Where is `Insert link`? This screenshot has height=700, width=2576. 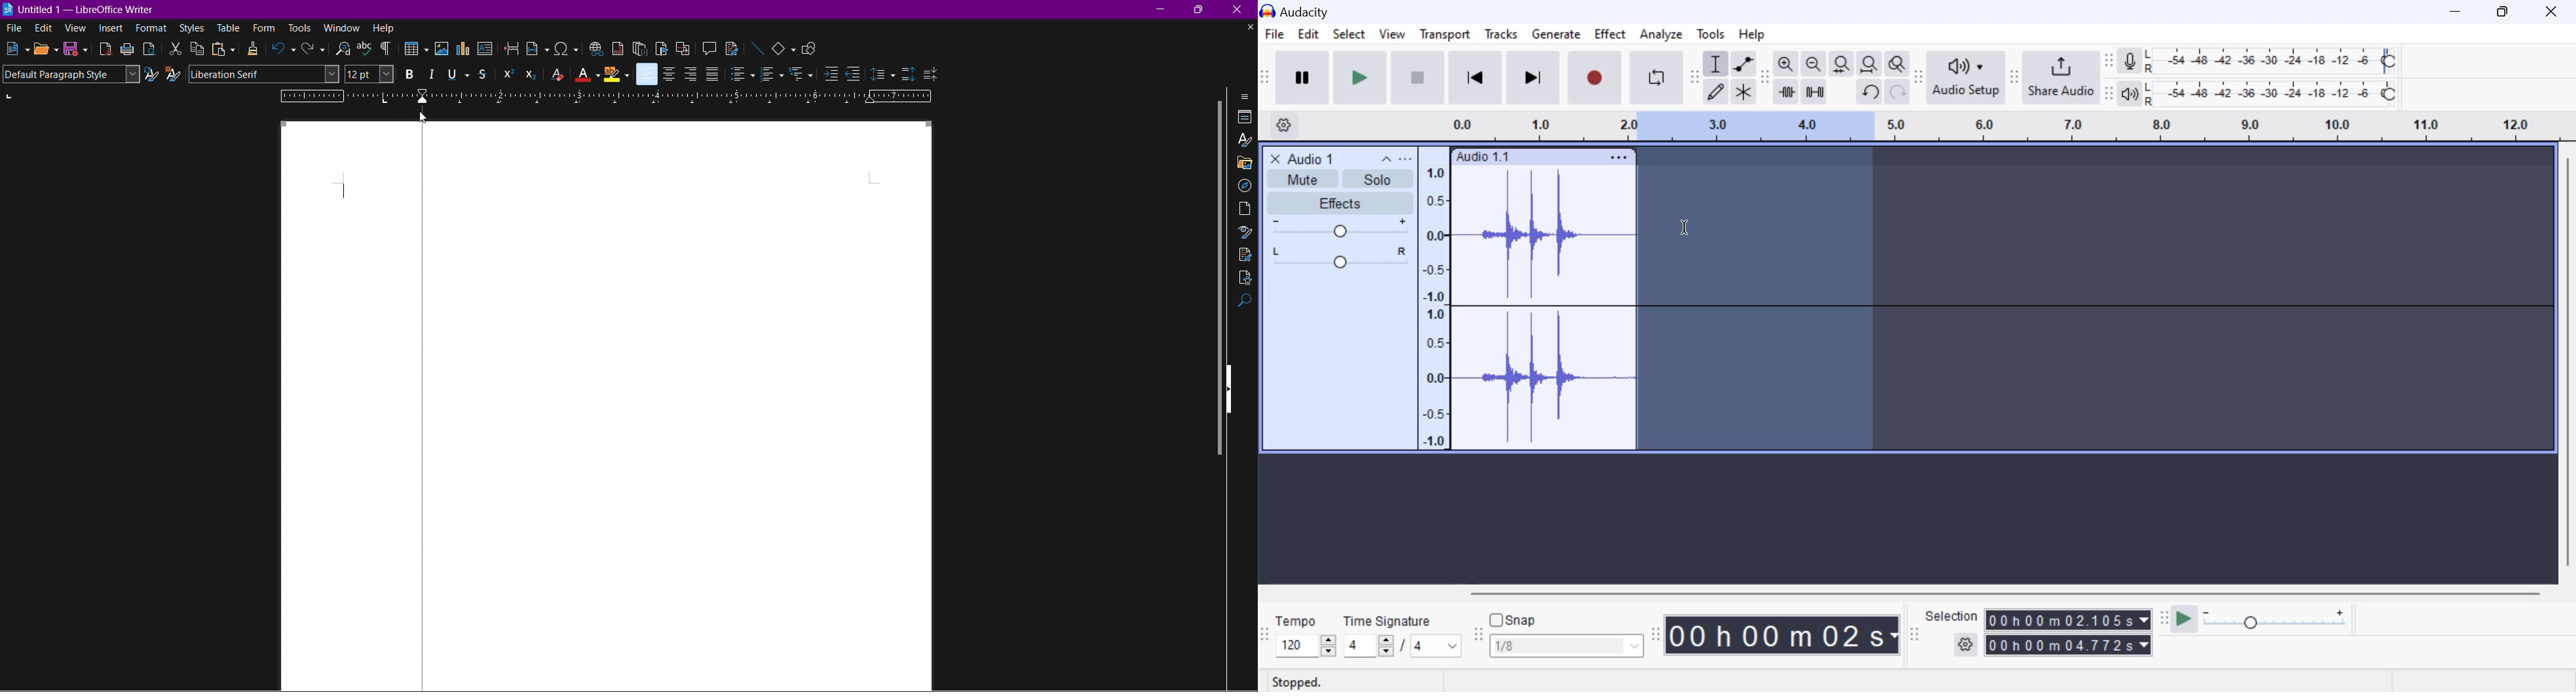 Insert link is located at coordinates (595, 47).